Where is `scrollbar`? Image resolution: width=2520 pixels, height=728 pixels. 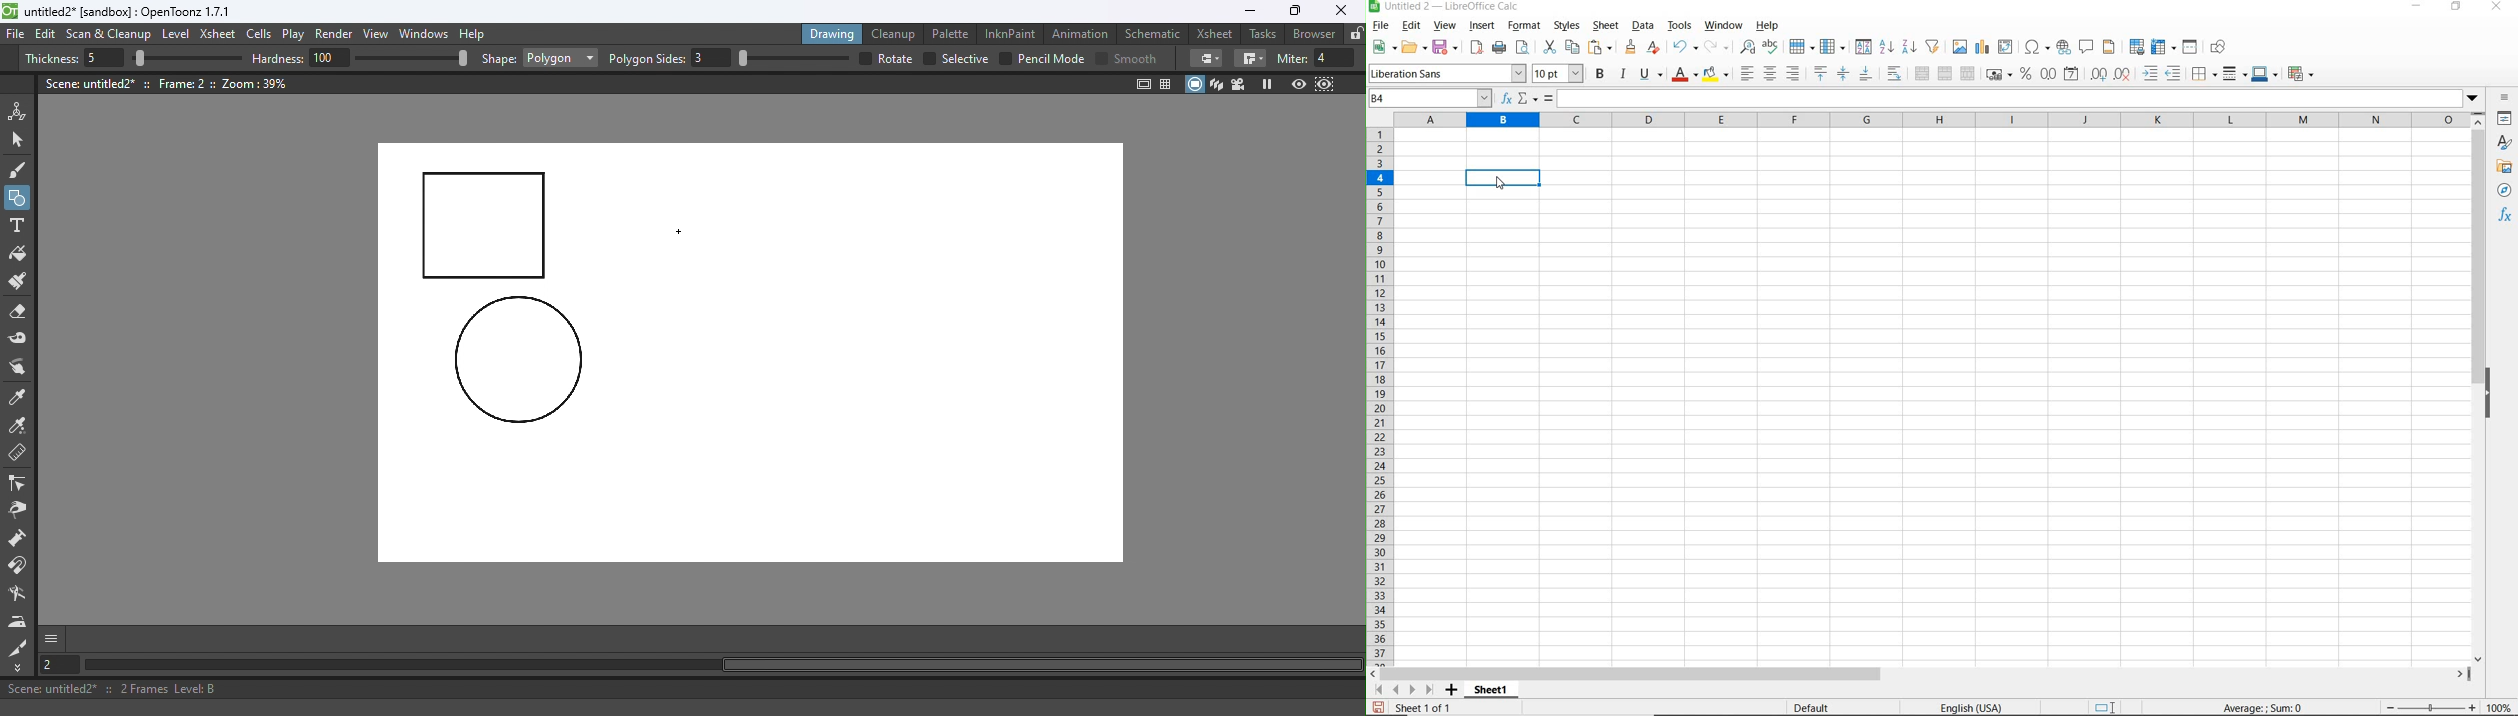
scrollbar is located at coordinates (2480, 388).